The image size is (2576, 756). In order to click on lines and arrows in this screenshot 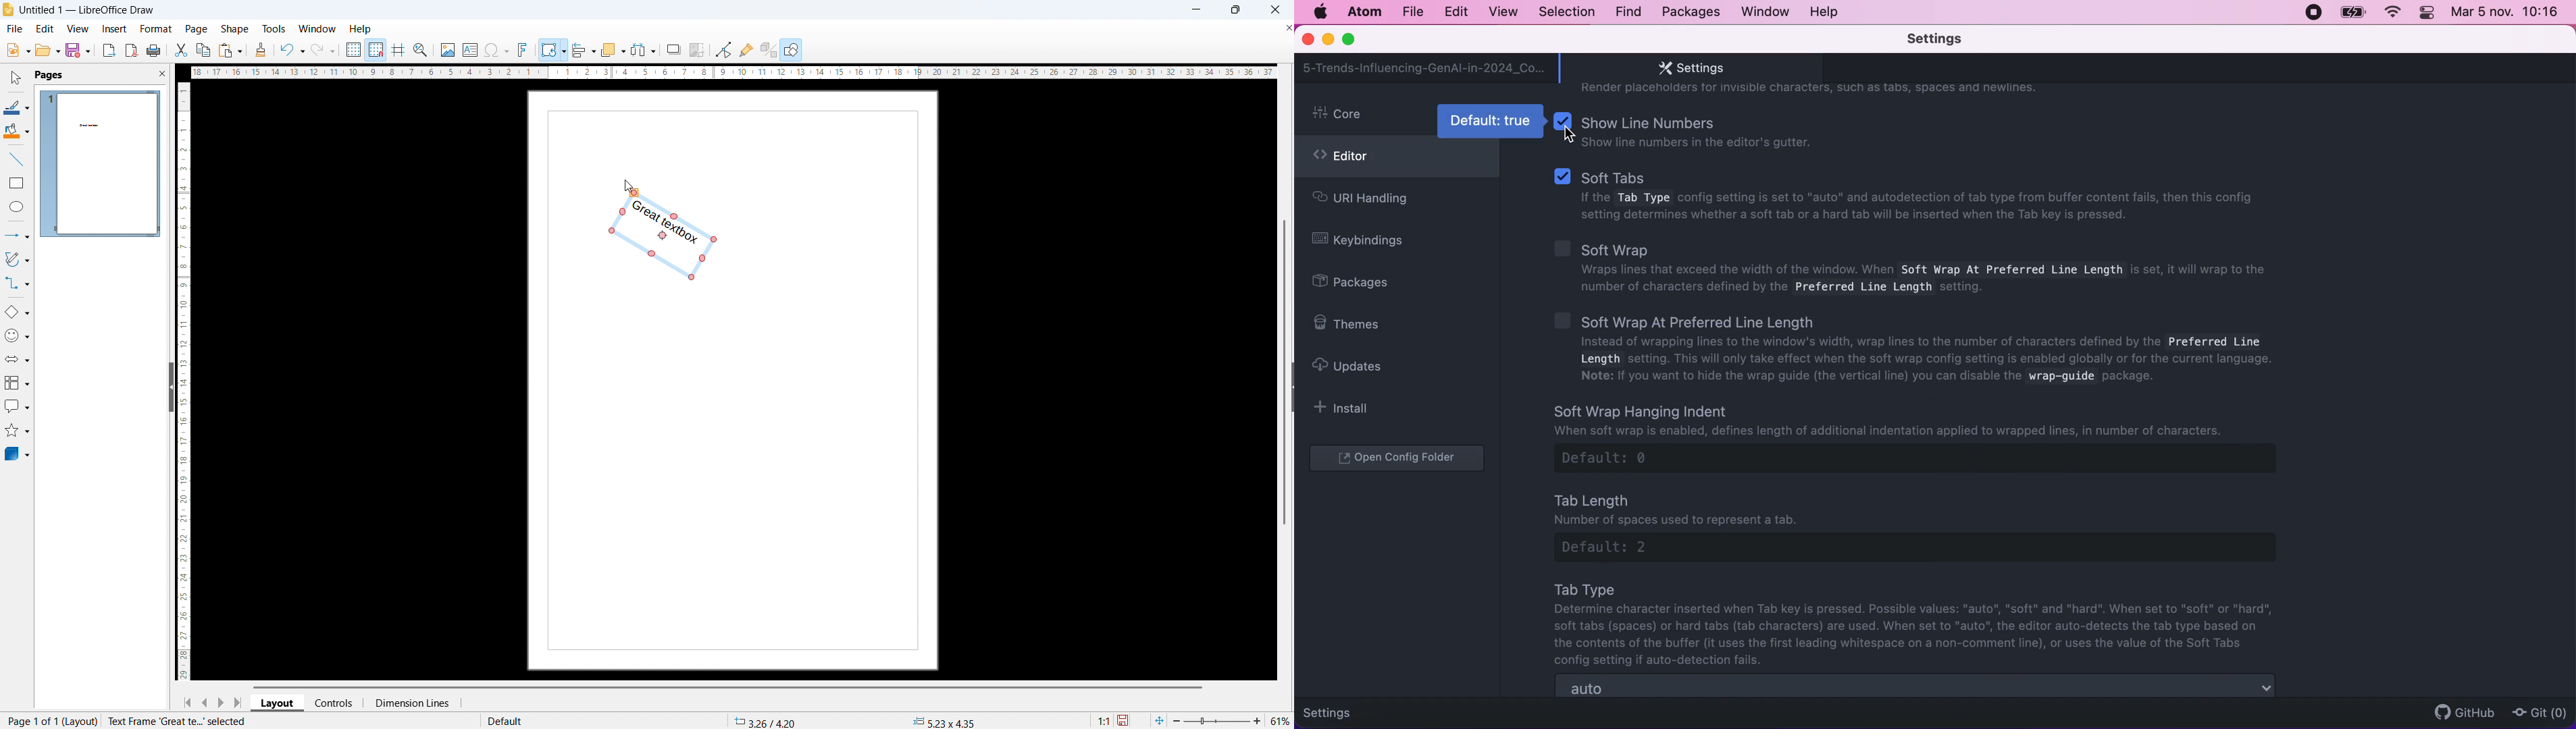, I will do `click(17, 235)`.